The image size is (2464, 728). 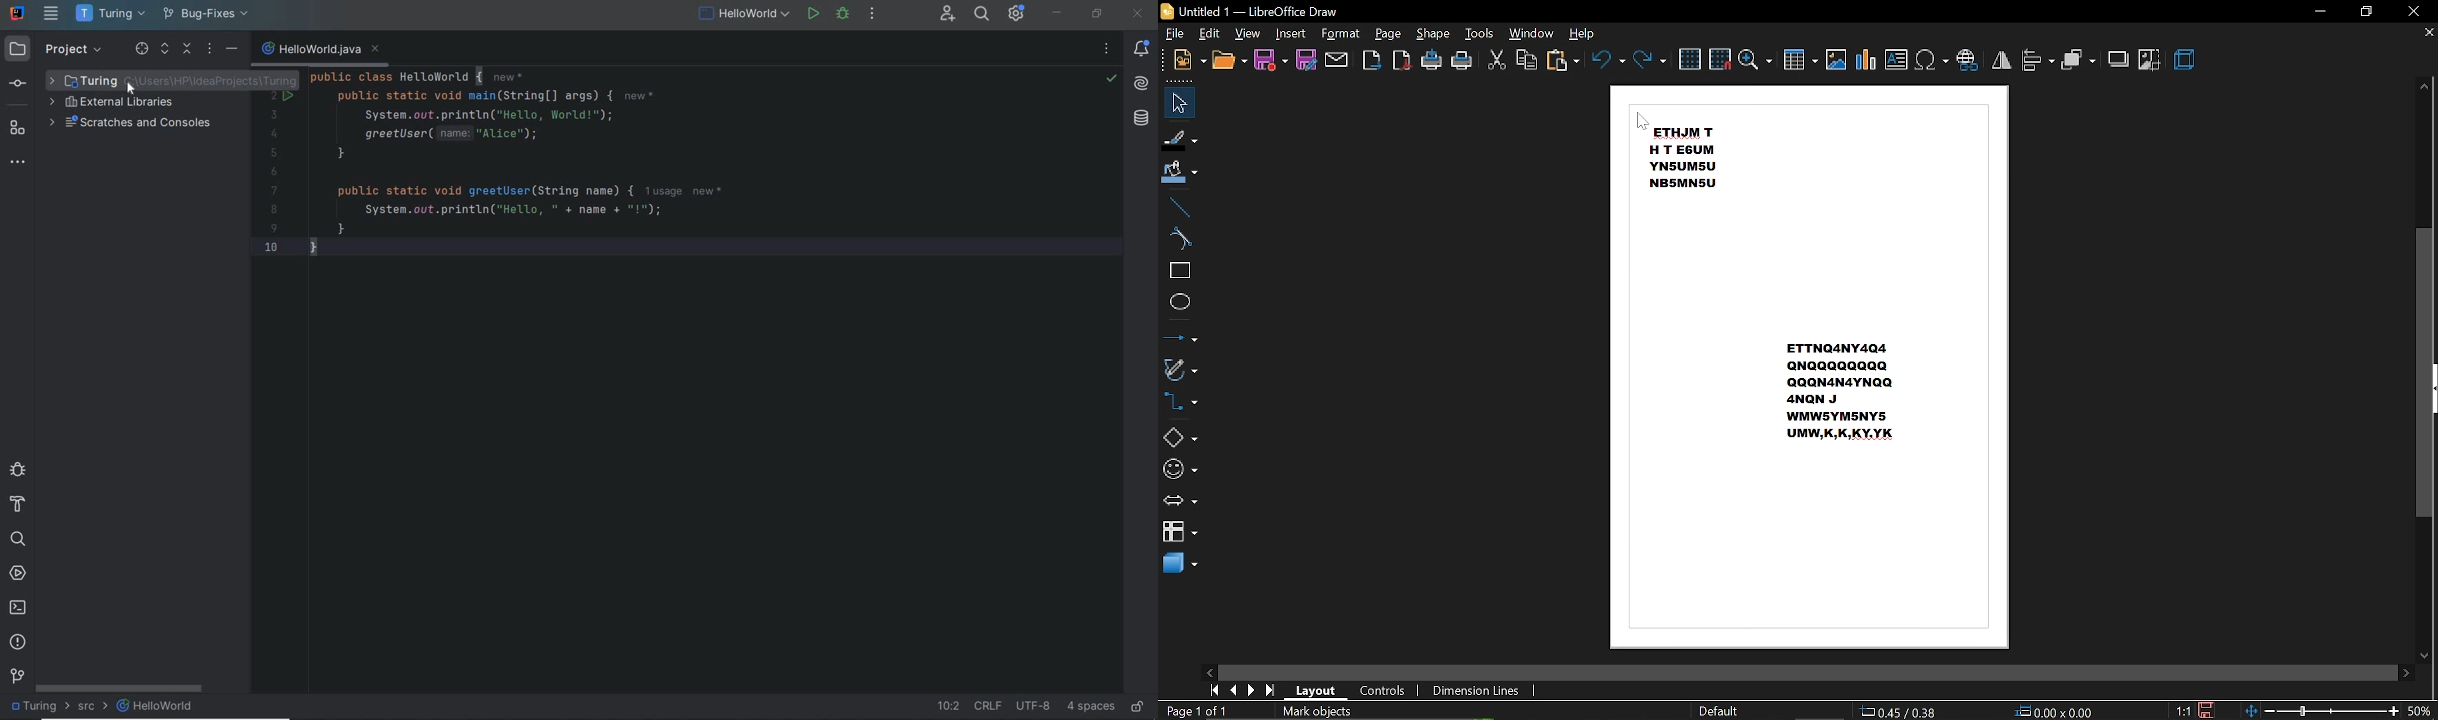 What do you see at coordinates (1176, 34) in the screenshot?
I see `file` at bounding box center [1176, 34].